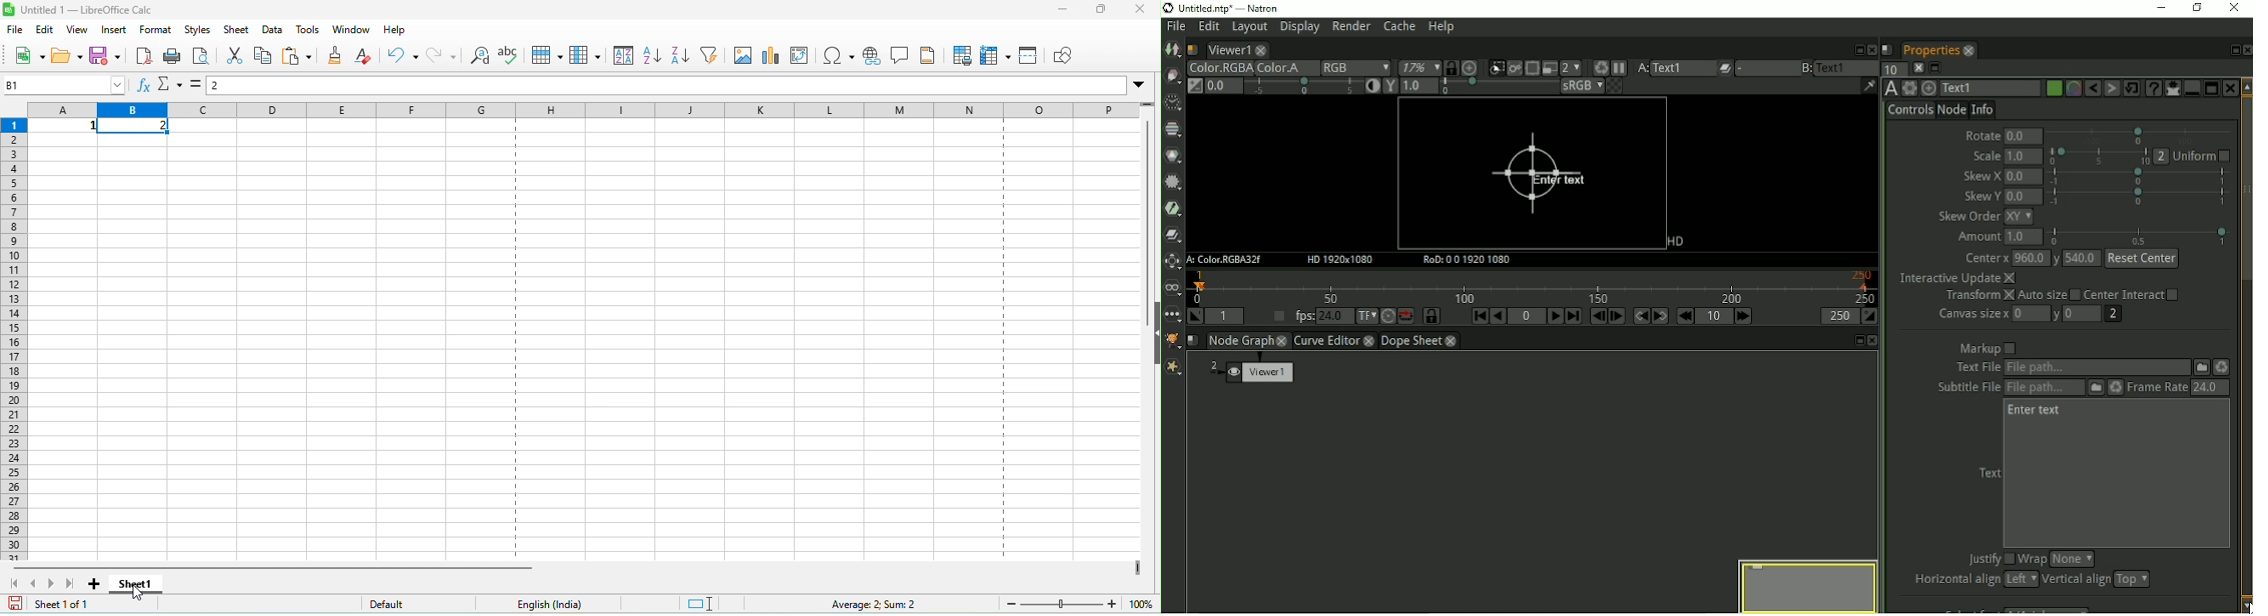  What do you see at coordinates (1135, 570) in the screenshot?
I see `drag to view more colums` at bounding box center [1135, 570].